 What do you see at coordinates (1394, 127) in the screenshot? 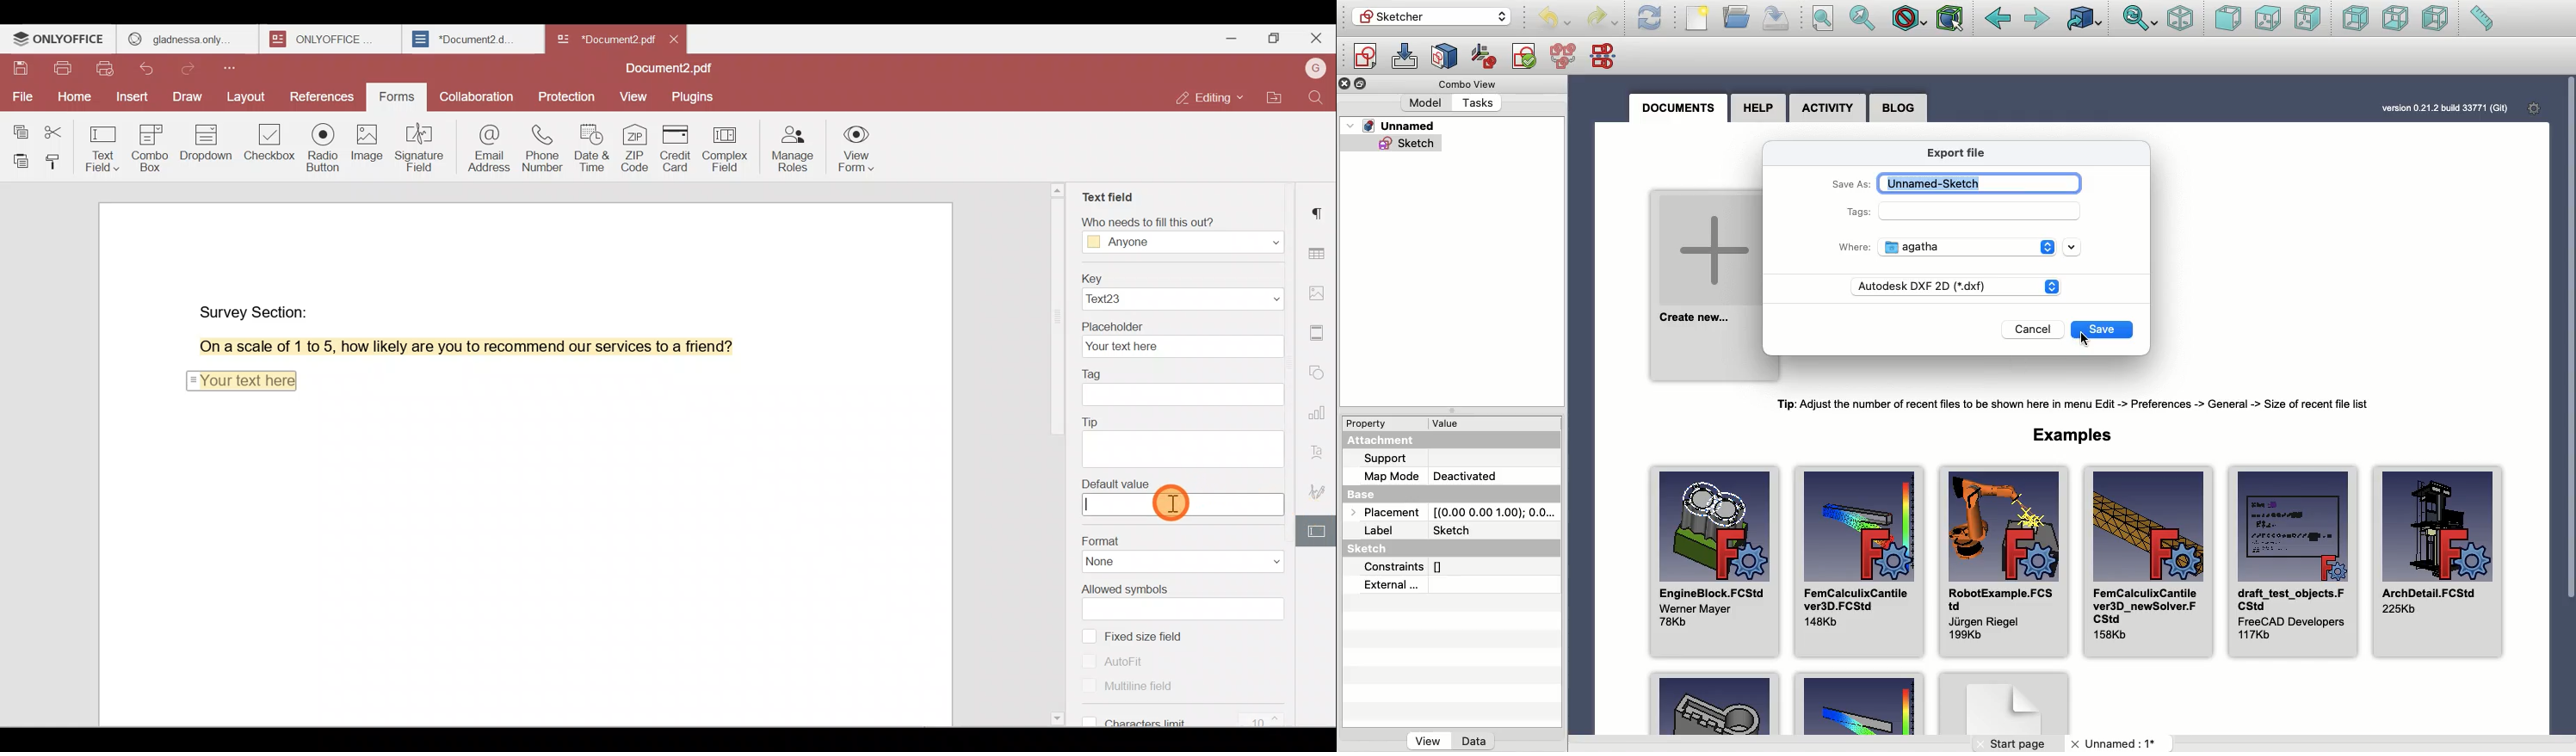
I see `Unnamed` at bounding box center [1394, 127].